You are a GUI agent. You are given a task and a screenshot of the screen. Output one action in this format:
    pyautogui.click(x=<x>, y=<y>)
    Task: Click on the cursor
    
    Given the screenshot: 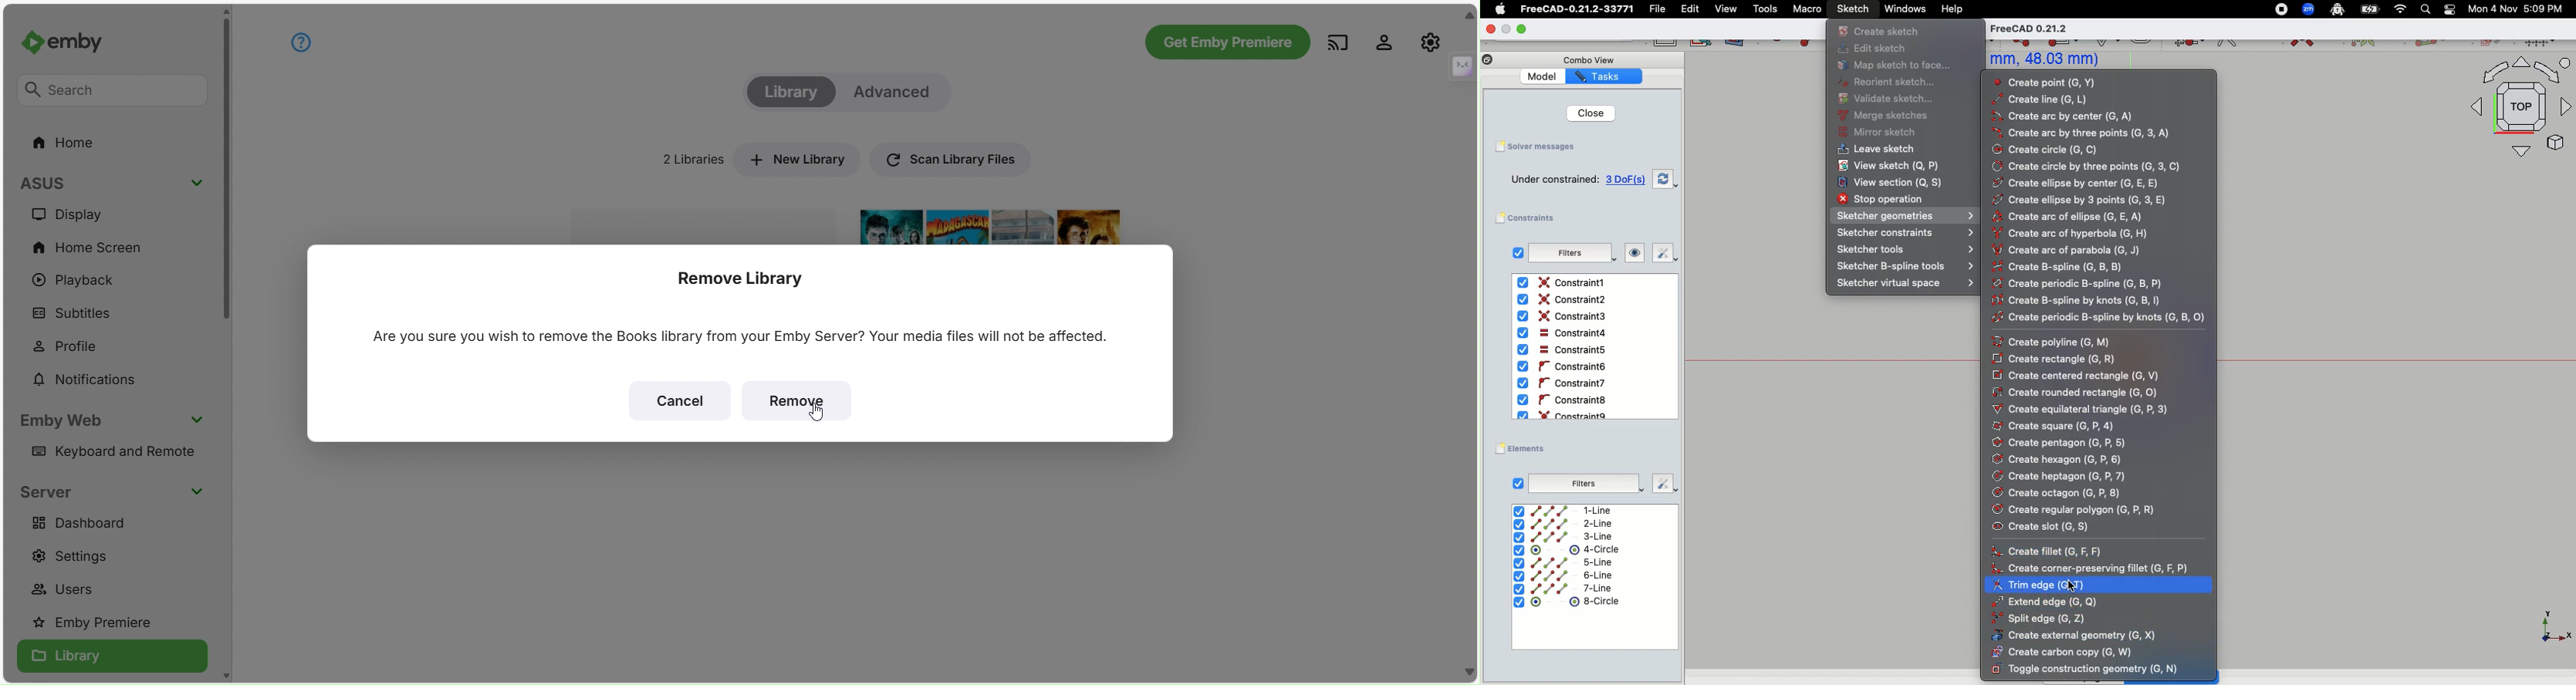 What is the action you would take?
    pyautogui.click(x=814, y=414)
    